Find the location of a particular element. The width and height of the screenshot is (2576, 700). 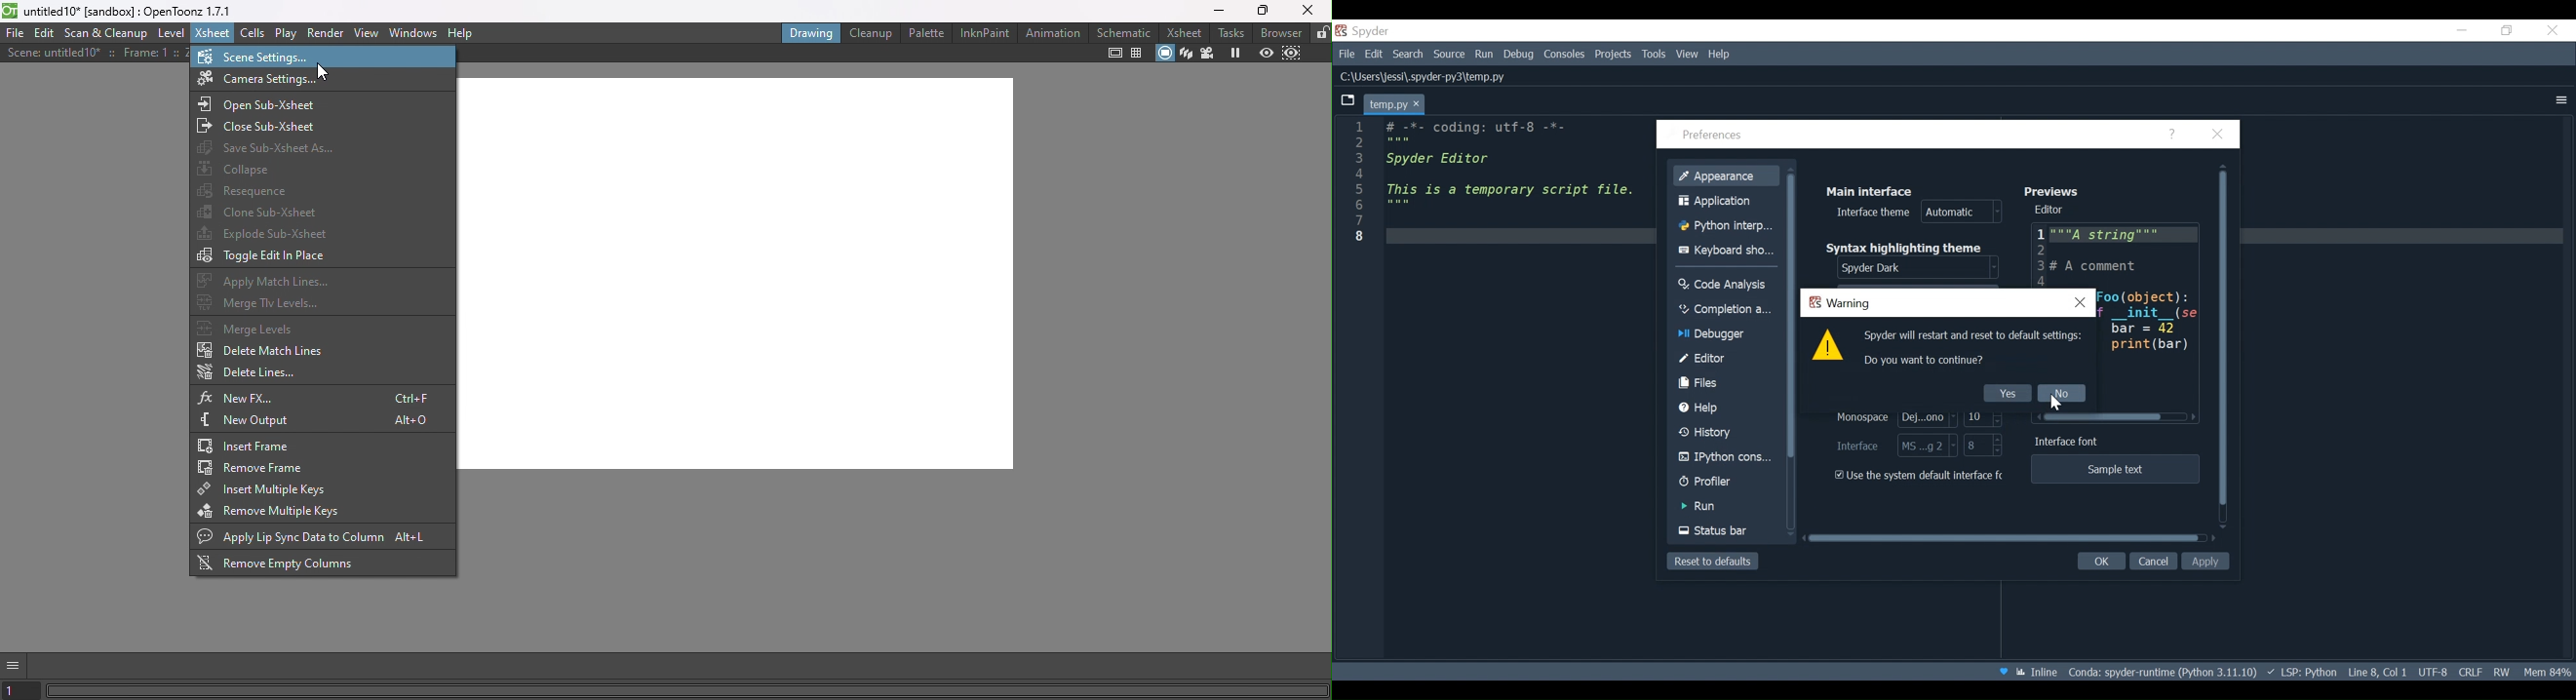

Language is located at coordinates (2301, 671).